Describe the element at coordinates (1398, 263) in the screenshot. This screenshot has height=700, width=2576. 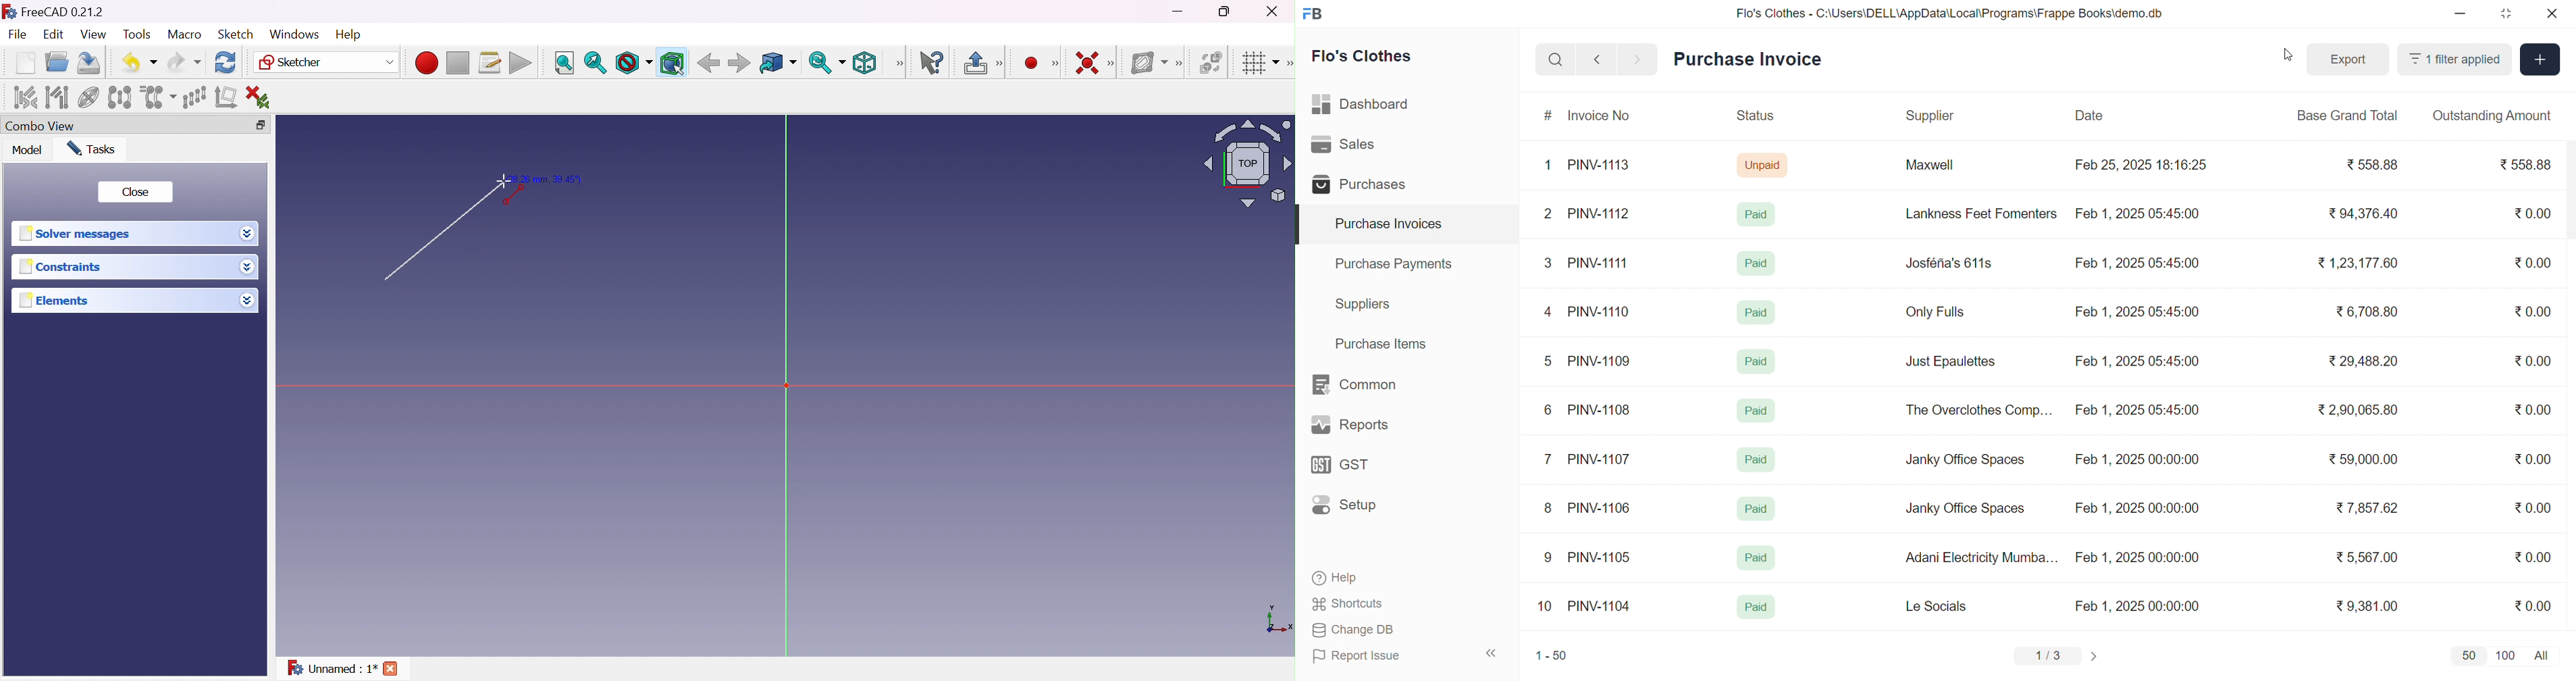
I see `Purchase Payments` at that location.